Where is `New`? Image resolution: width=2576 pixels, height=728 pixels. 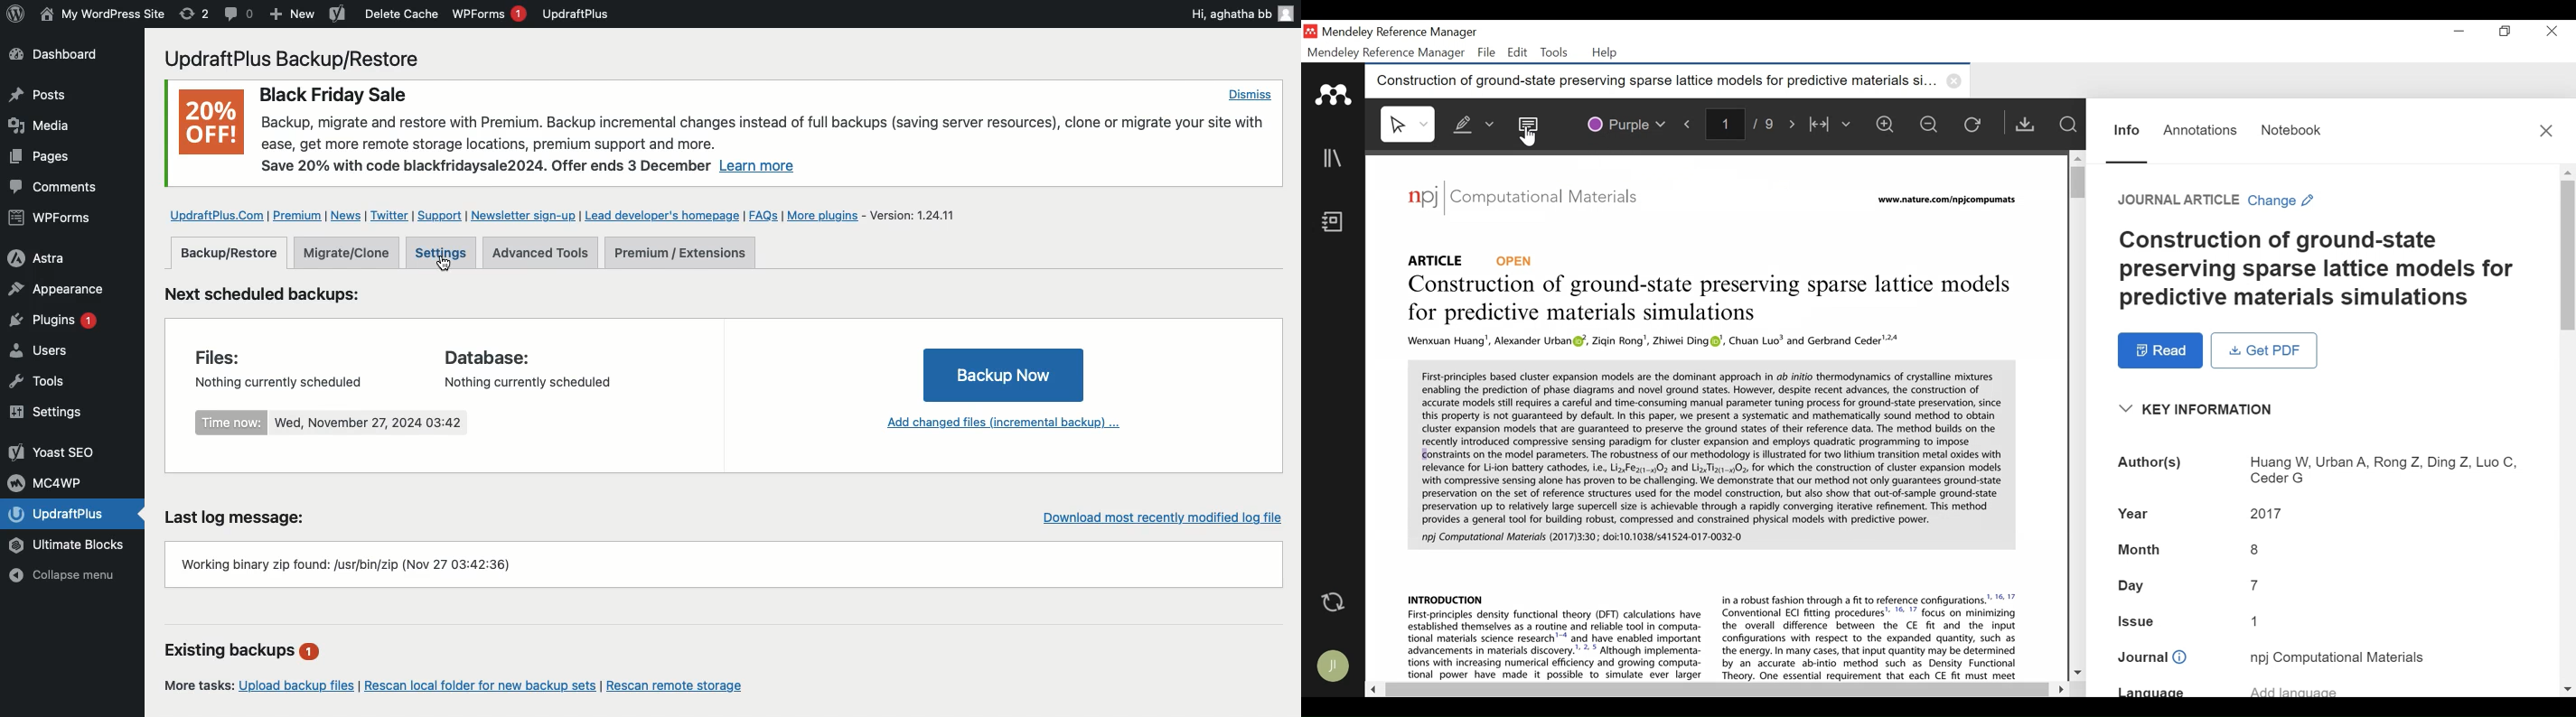 New is located at coordinates (293, 15).